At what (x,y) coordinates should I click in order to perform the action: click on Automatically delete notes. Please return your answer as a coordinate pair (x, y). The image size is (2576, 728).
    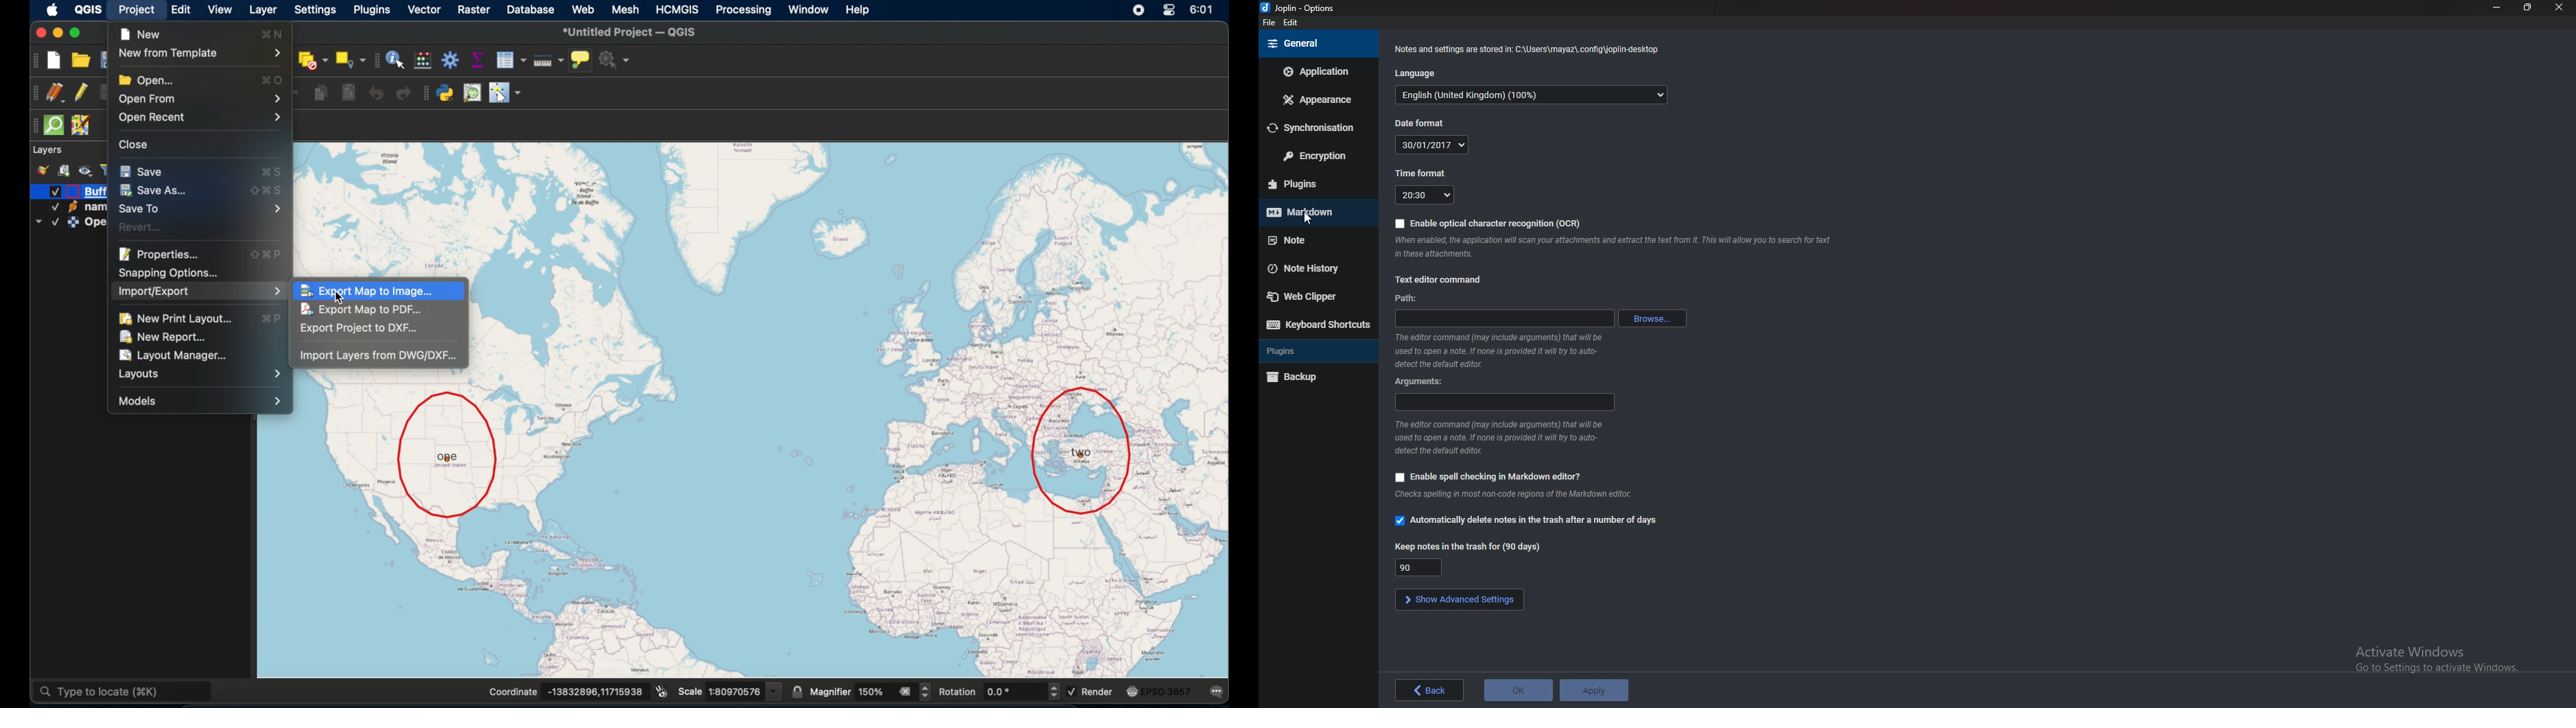
    Looking at the image, I should click on (1534, 521).